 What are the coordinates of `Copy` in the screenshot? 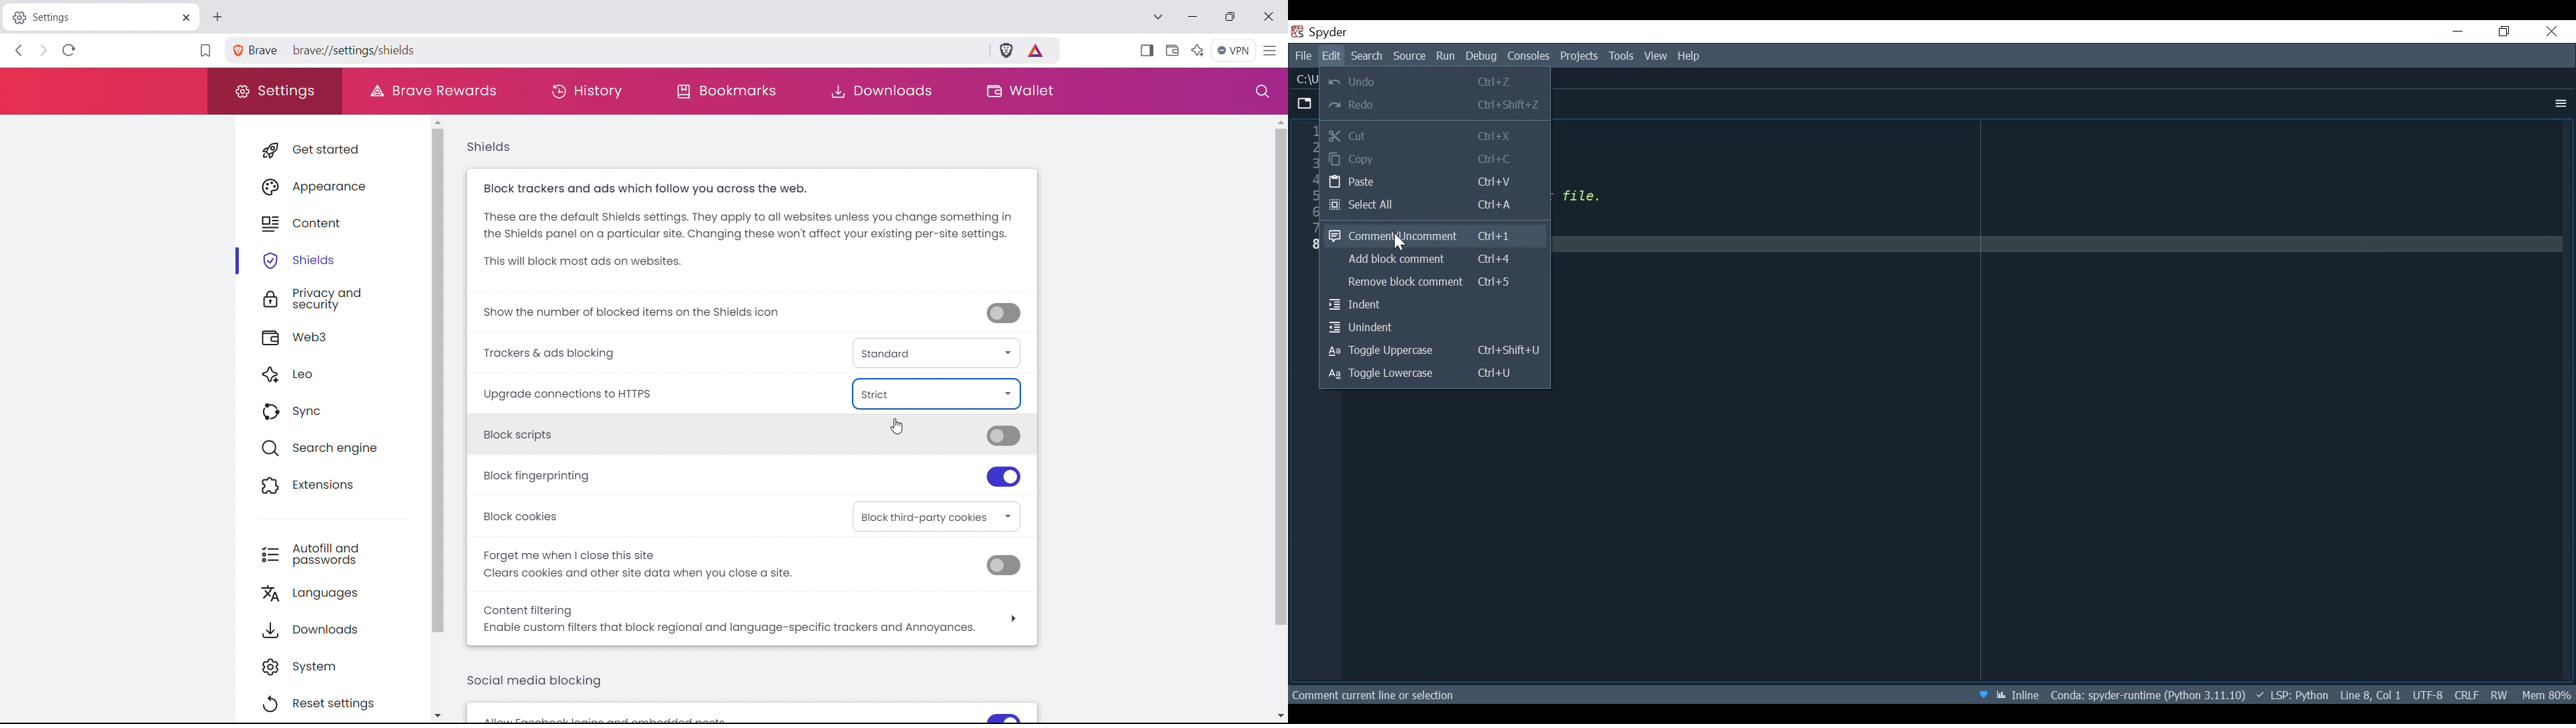 It's located at (1436, 160).